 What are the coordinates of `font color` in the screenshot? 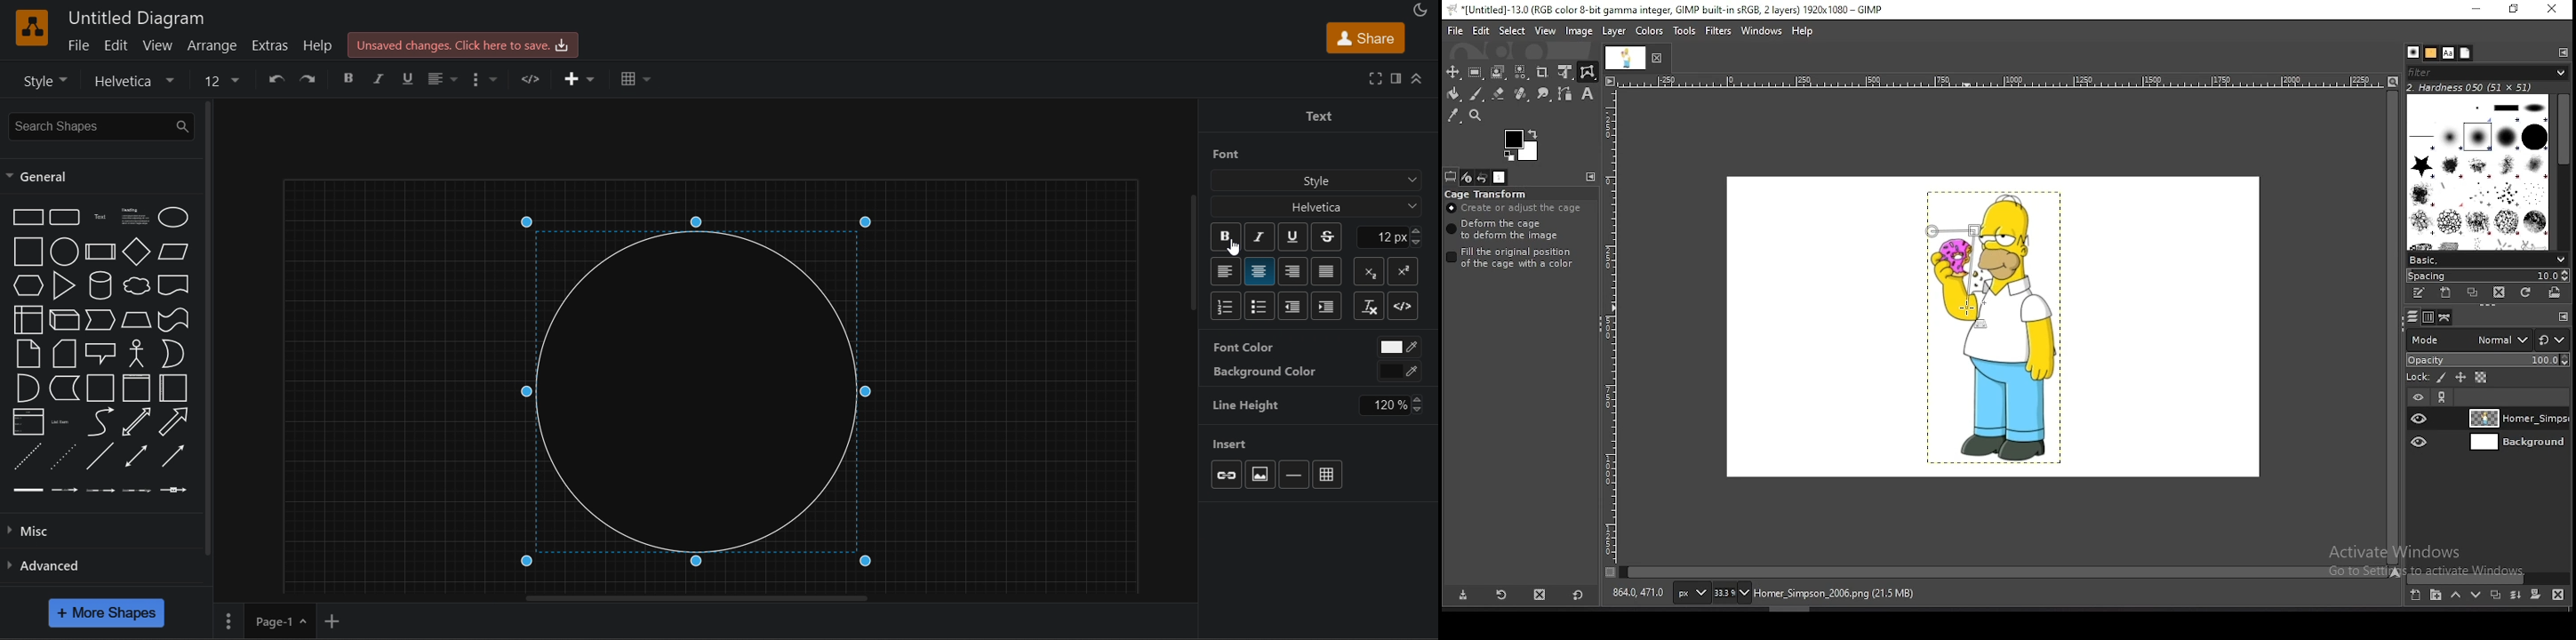 It's located at (1269, 349).